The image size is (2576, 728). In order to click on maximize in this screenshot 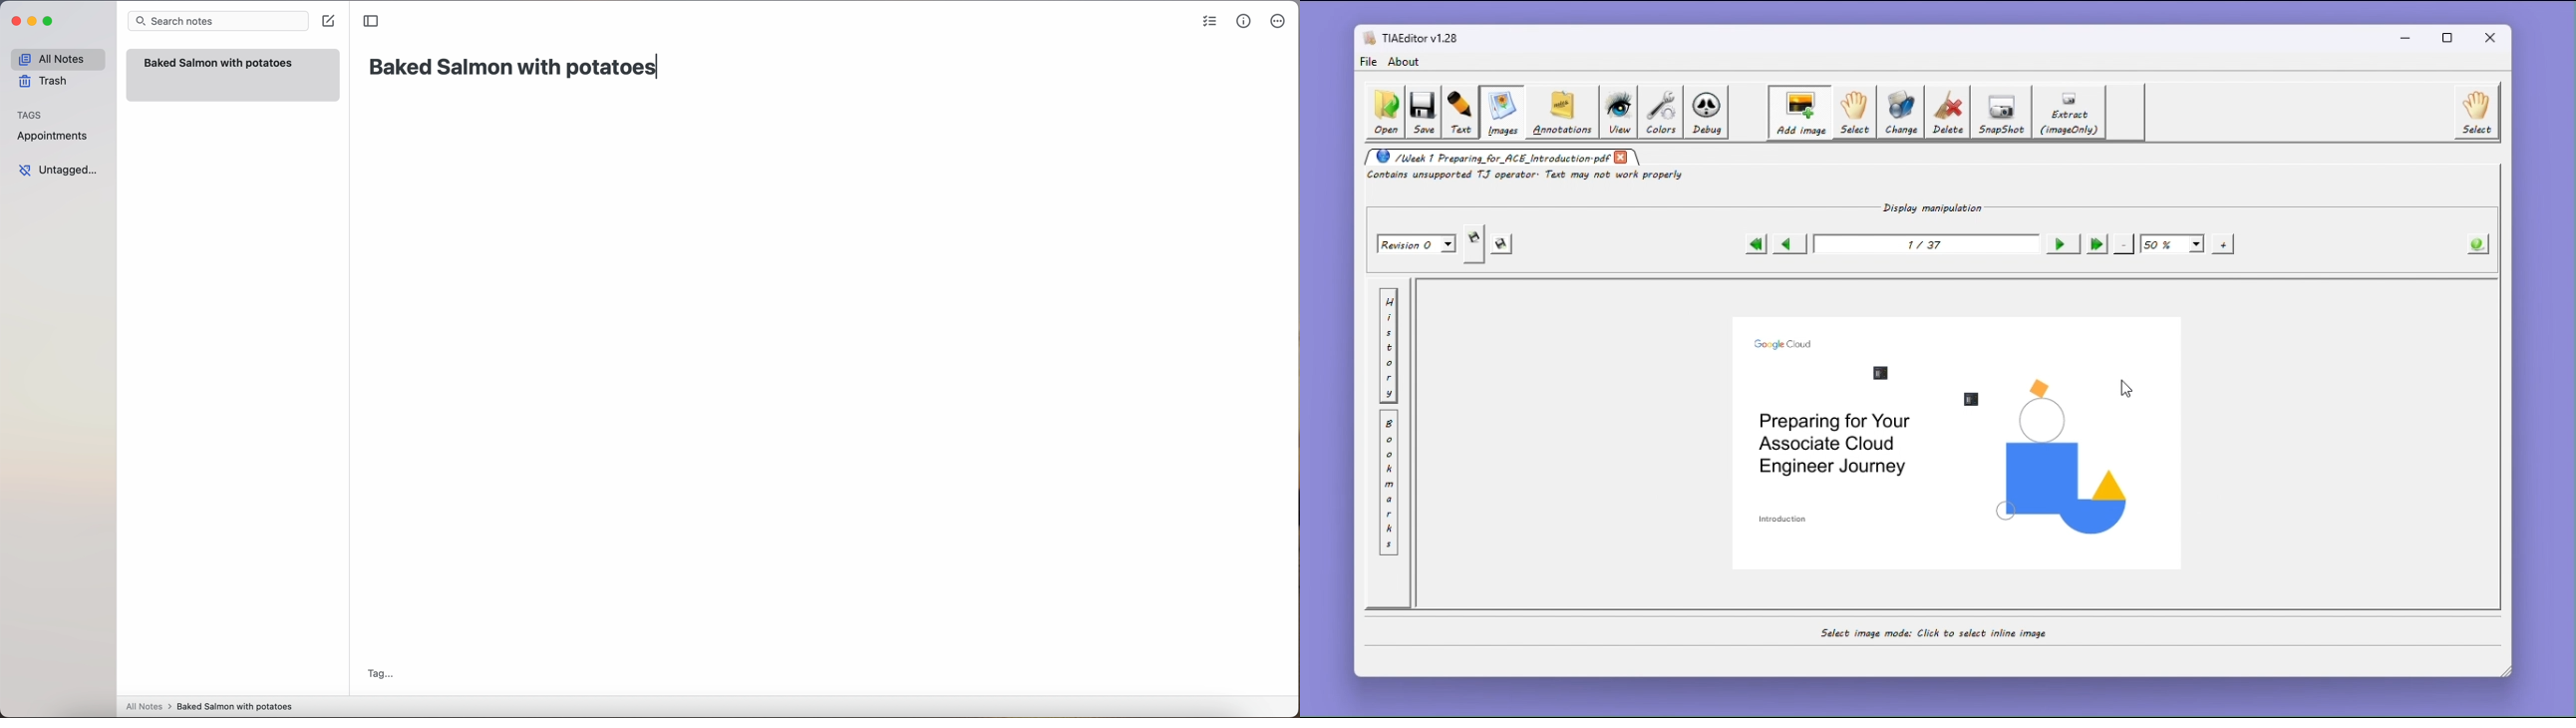, I will do `click(50, 21)`.